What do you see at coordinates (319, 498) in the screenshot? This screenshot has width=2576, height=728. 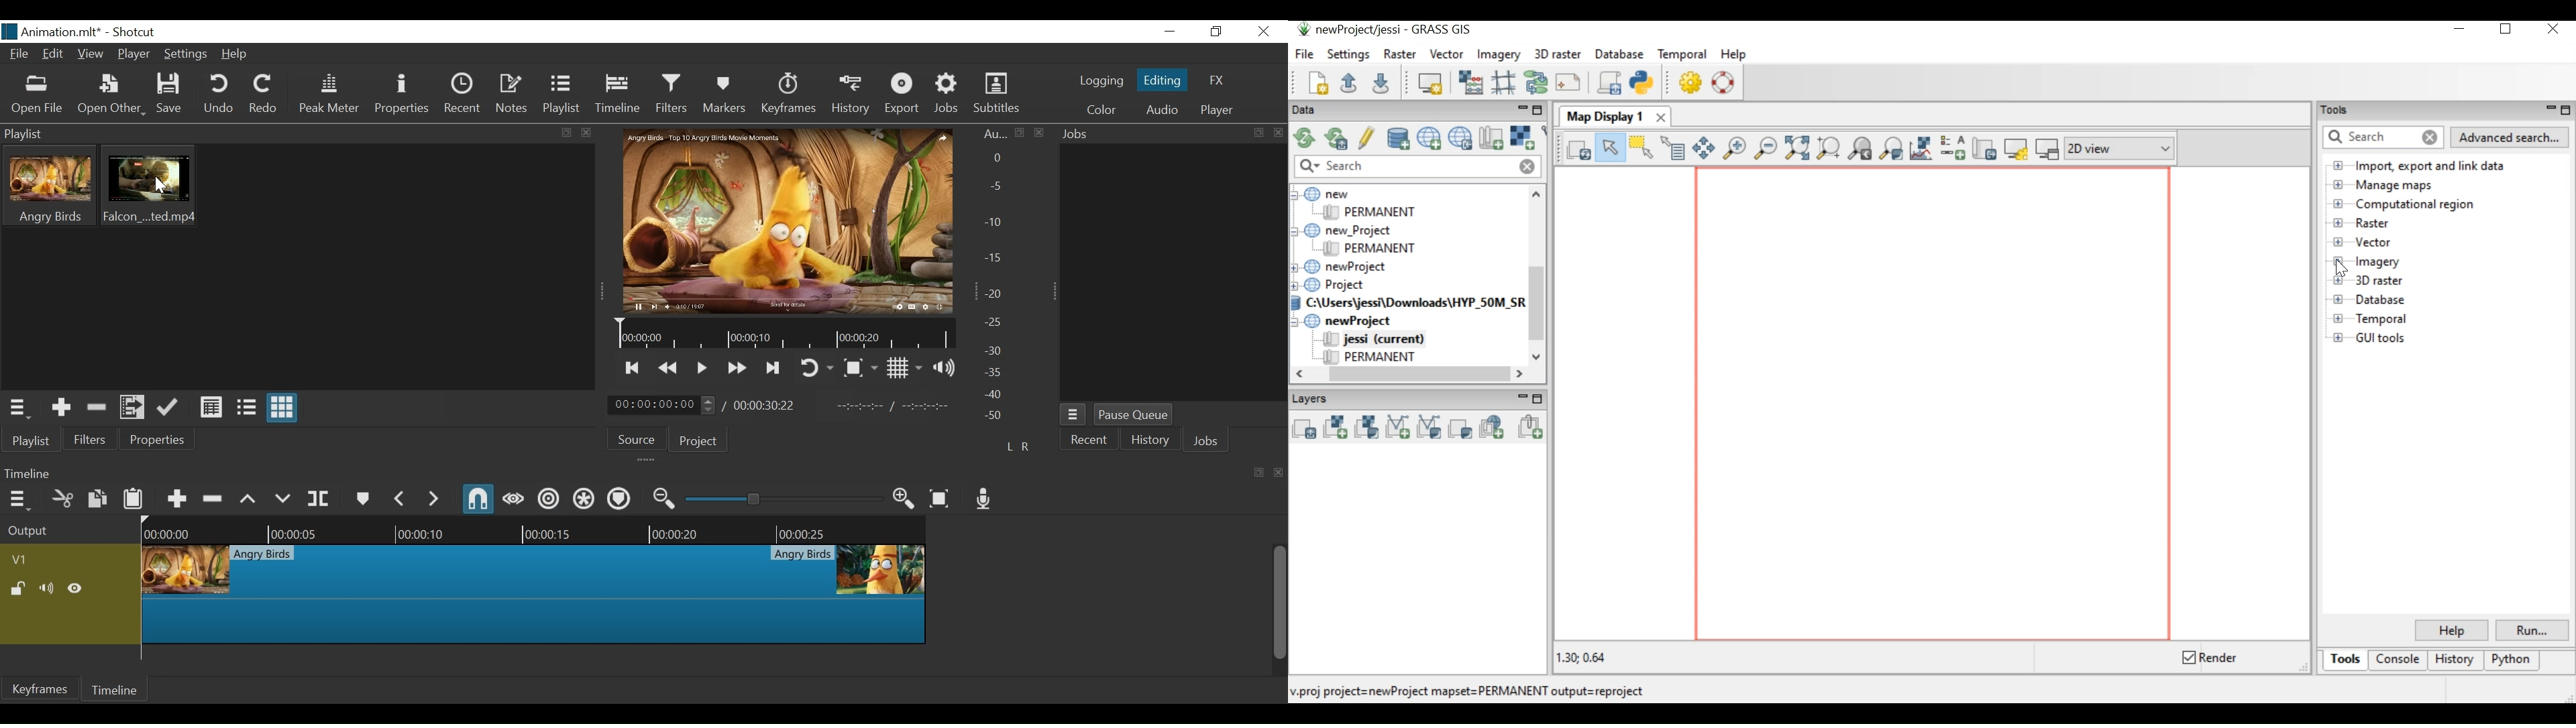 I see `Split at playhead` at bounding box center [319, 498].